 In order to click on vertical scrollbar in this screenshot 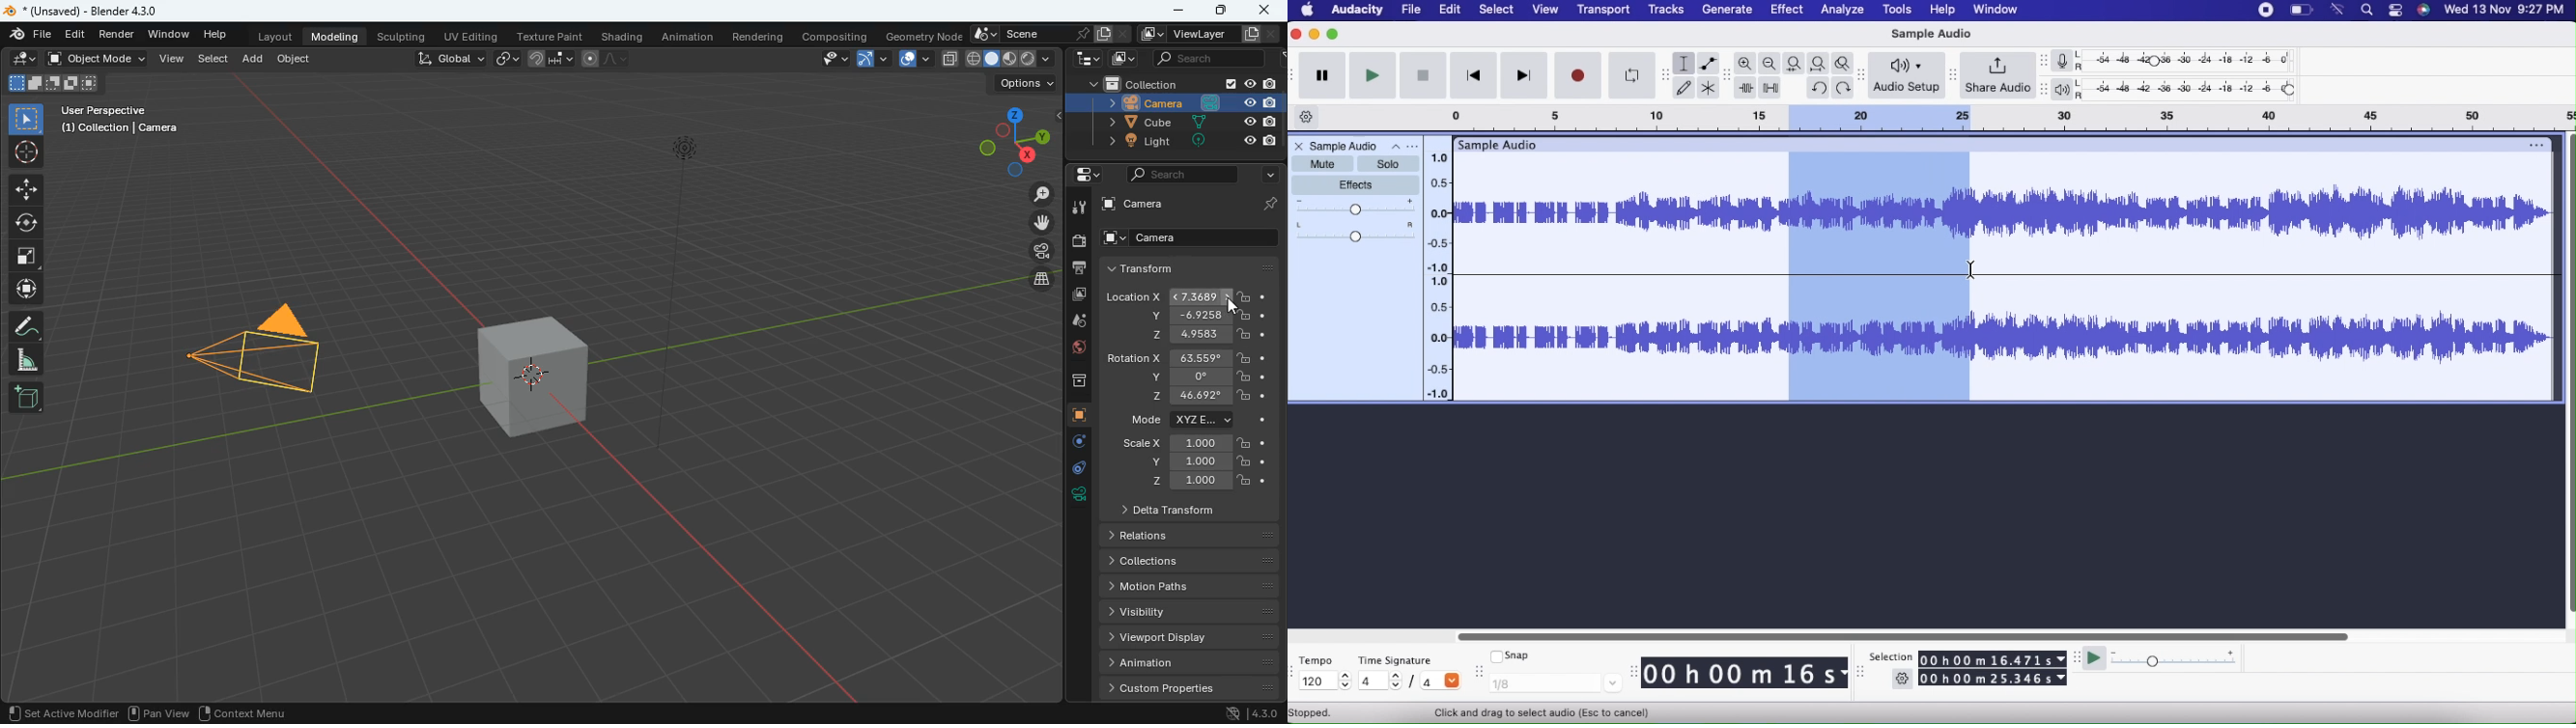, I will do `click(2568, 377)`.